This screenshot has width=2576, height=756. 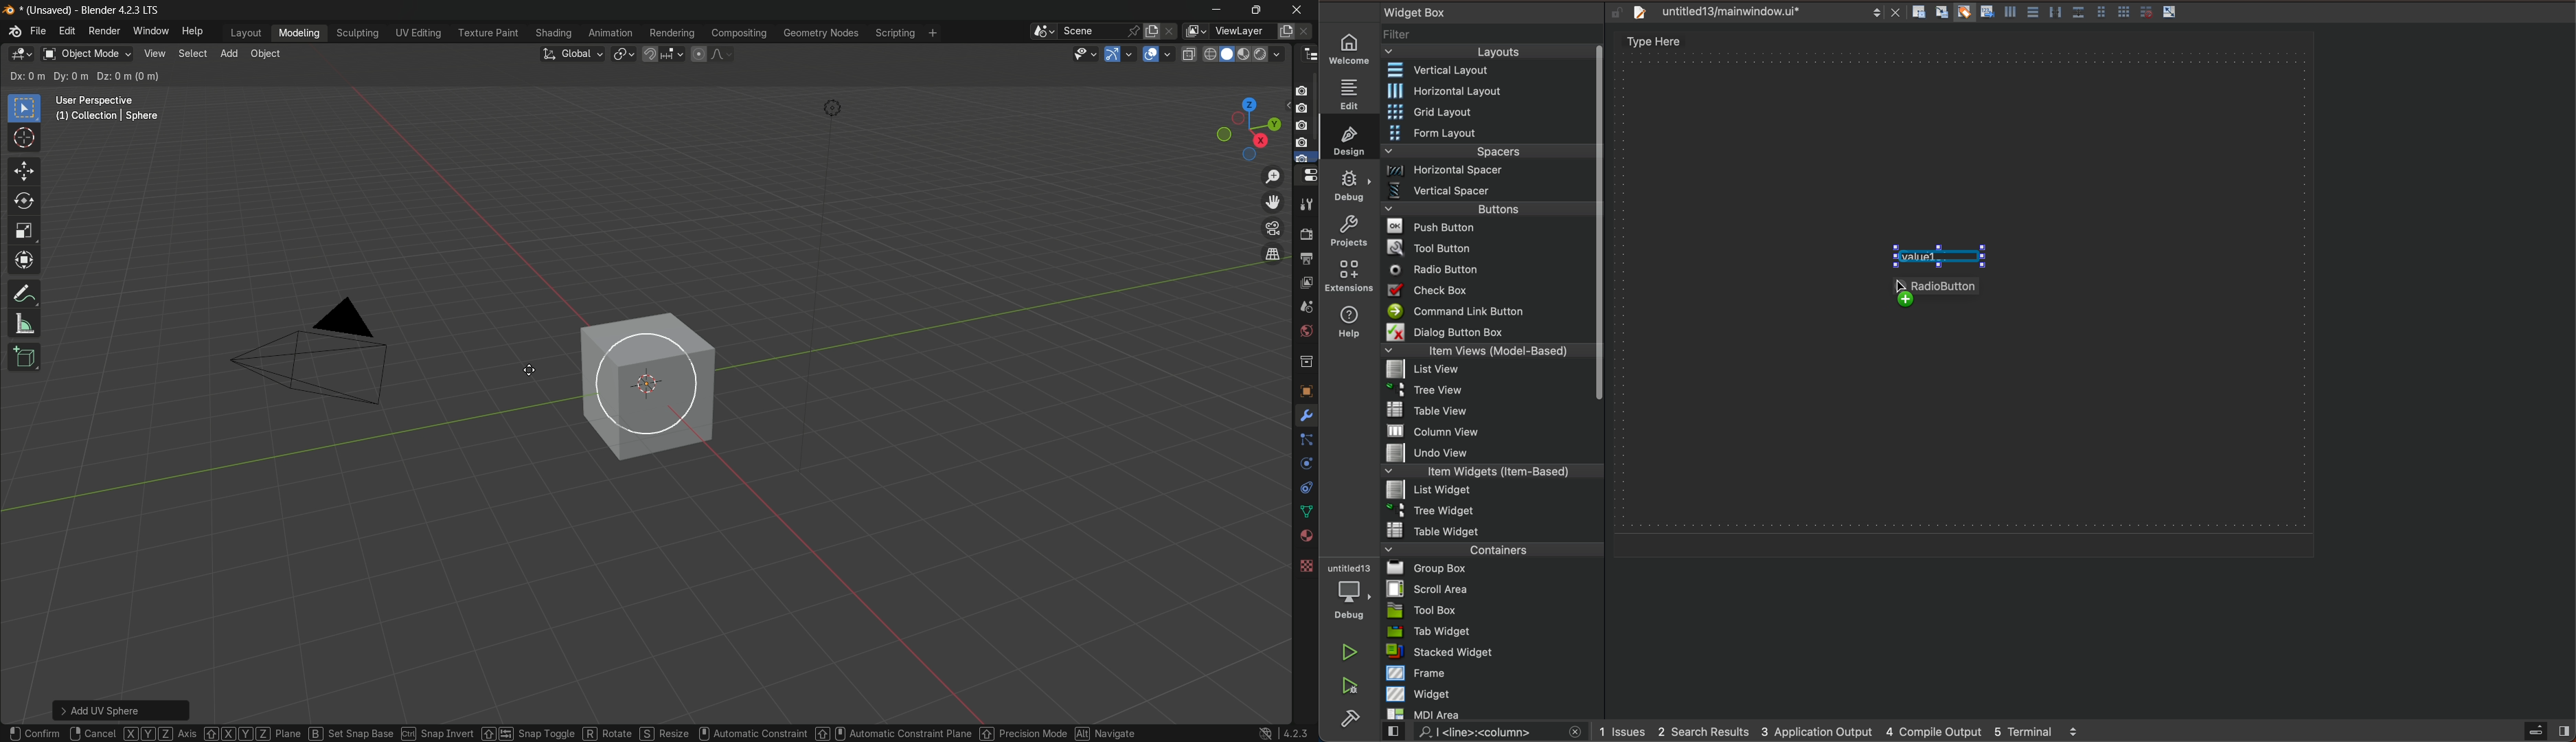 What do you see at coordinates (1306, 565) in the screenshot?
I see `Texture Properties` at bounding box center [1306, 565].